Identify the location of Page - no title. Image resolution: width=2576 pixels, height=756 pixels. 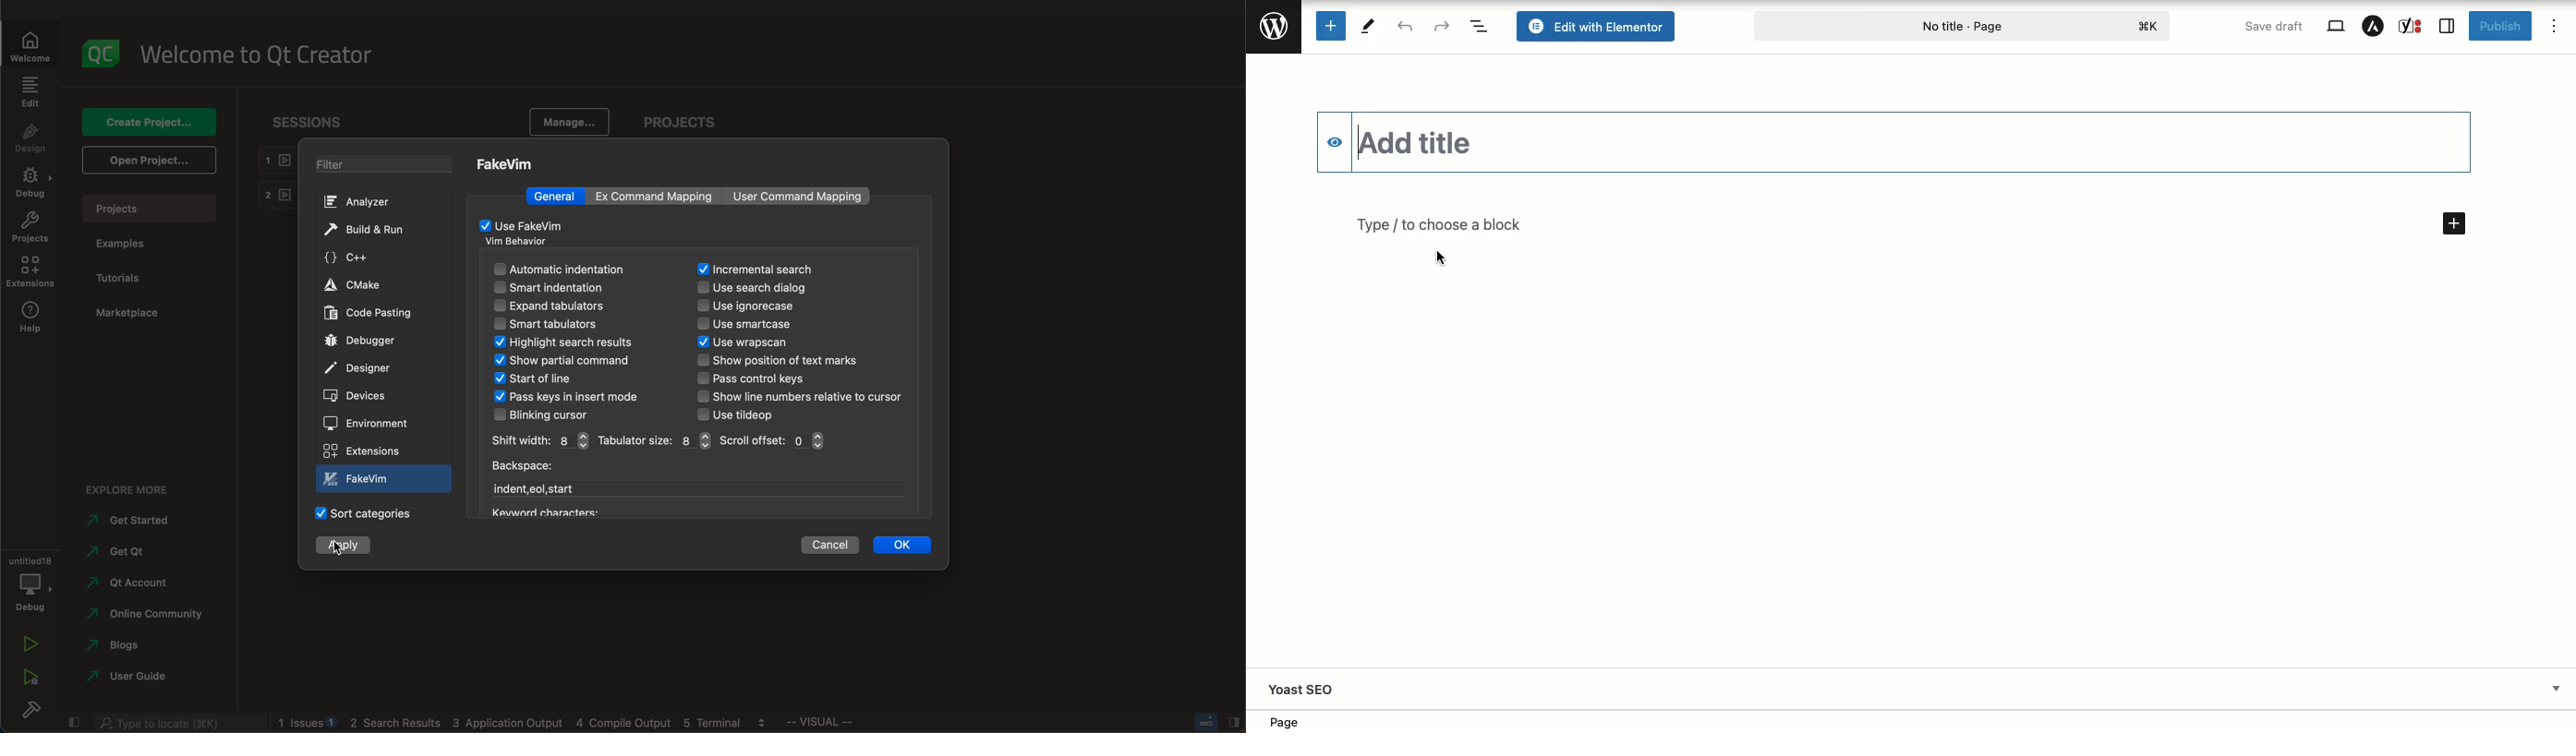
(1964, 24).